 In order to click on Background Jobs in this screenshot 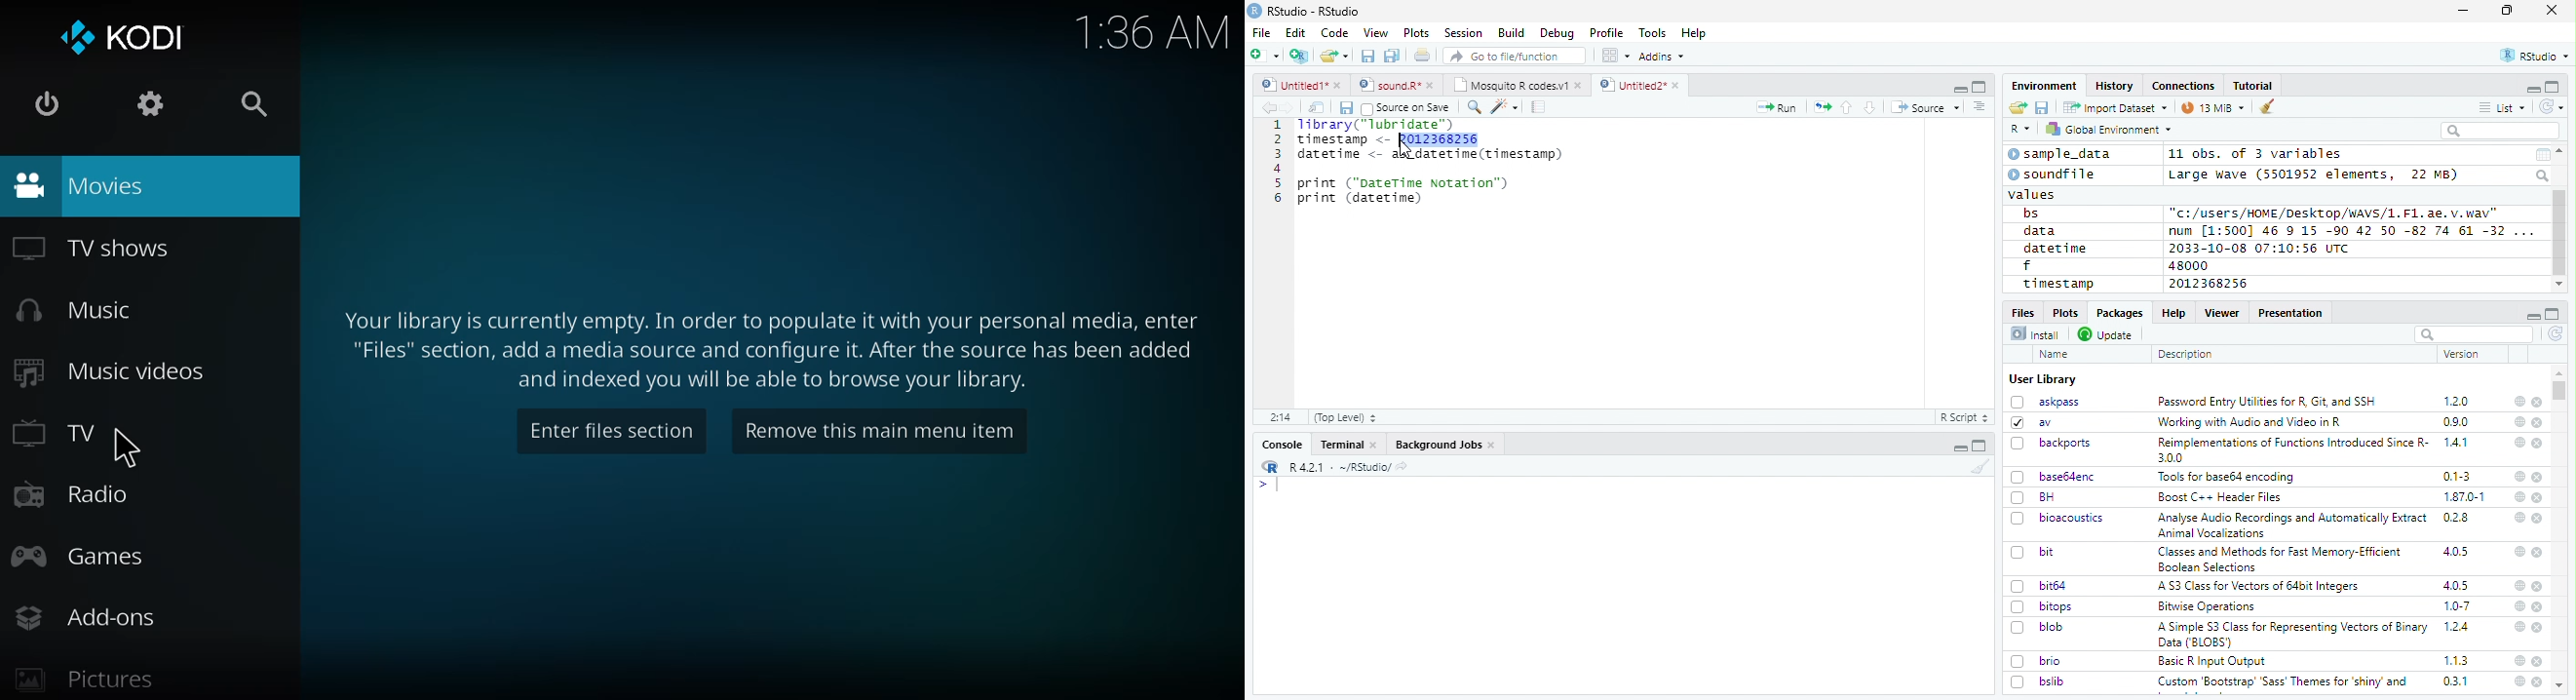, I will do `click(1445, 445)`.